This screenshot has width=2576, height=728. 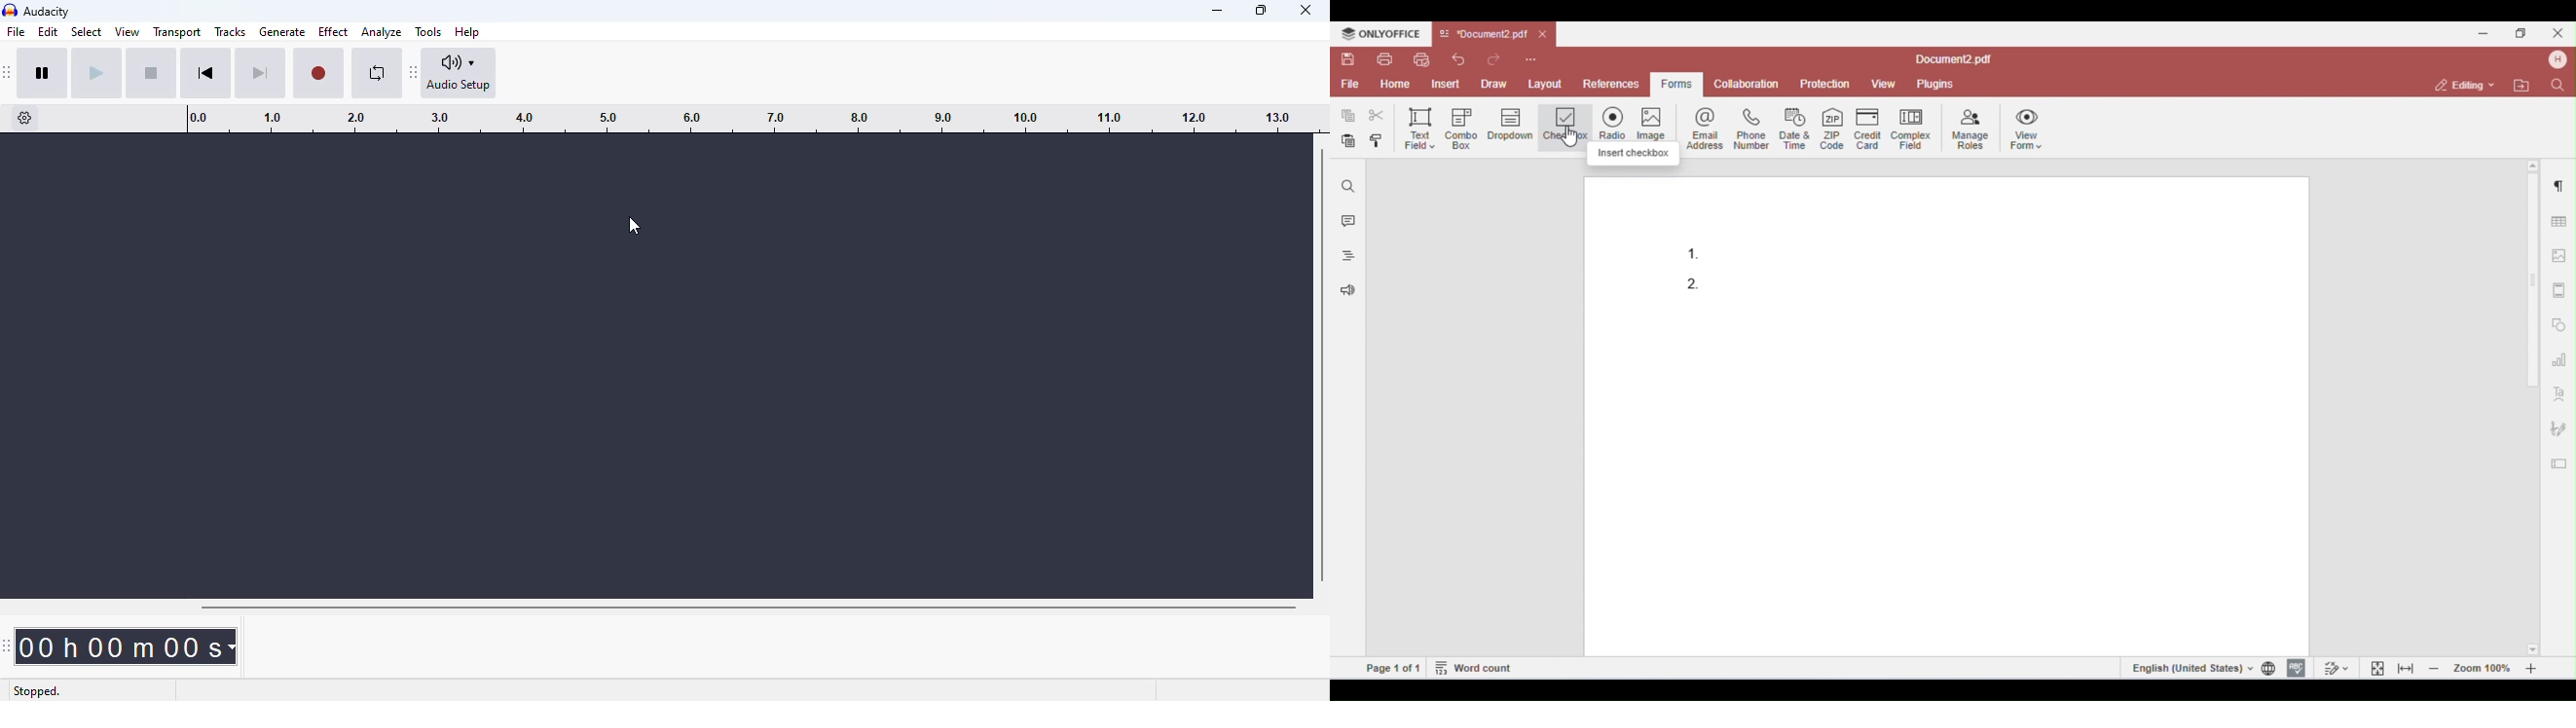 I want to click on skip to start, so click(x=205, y=73).